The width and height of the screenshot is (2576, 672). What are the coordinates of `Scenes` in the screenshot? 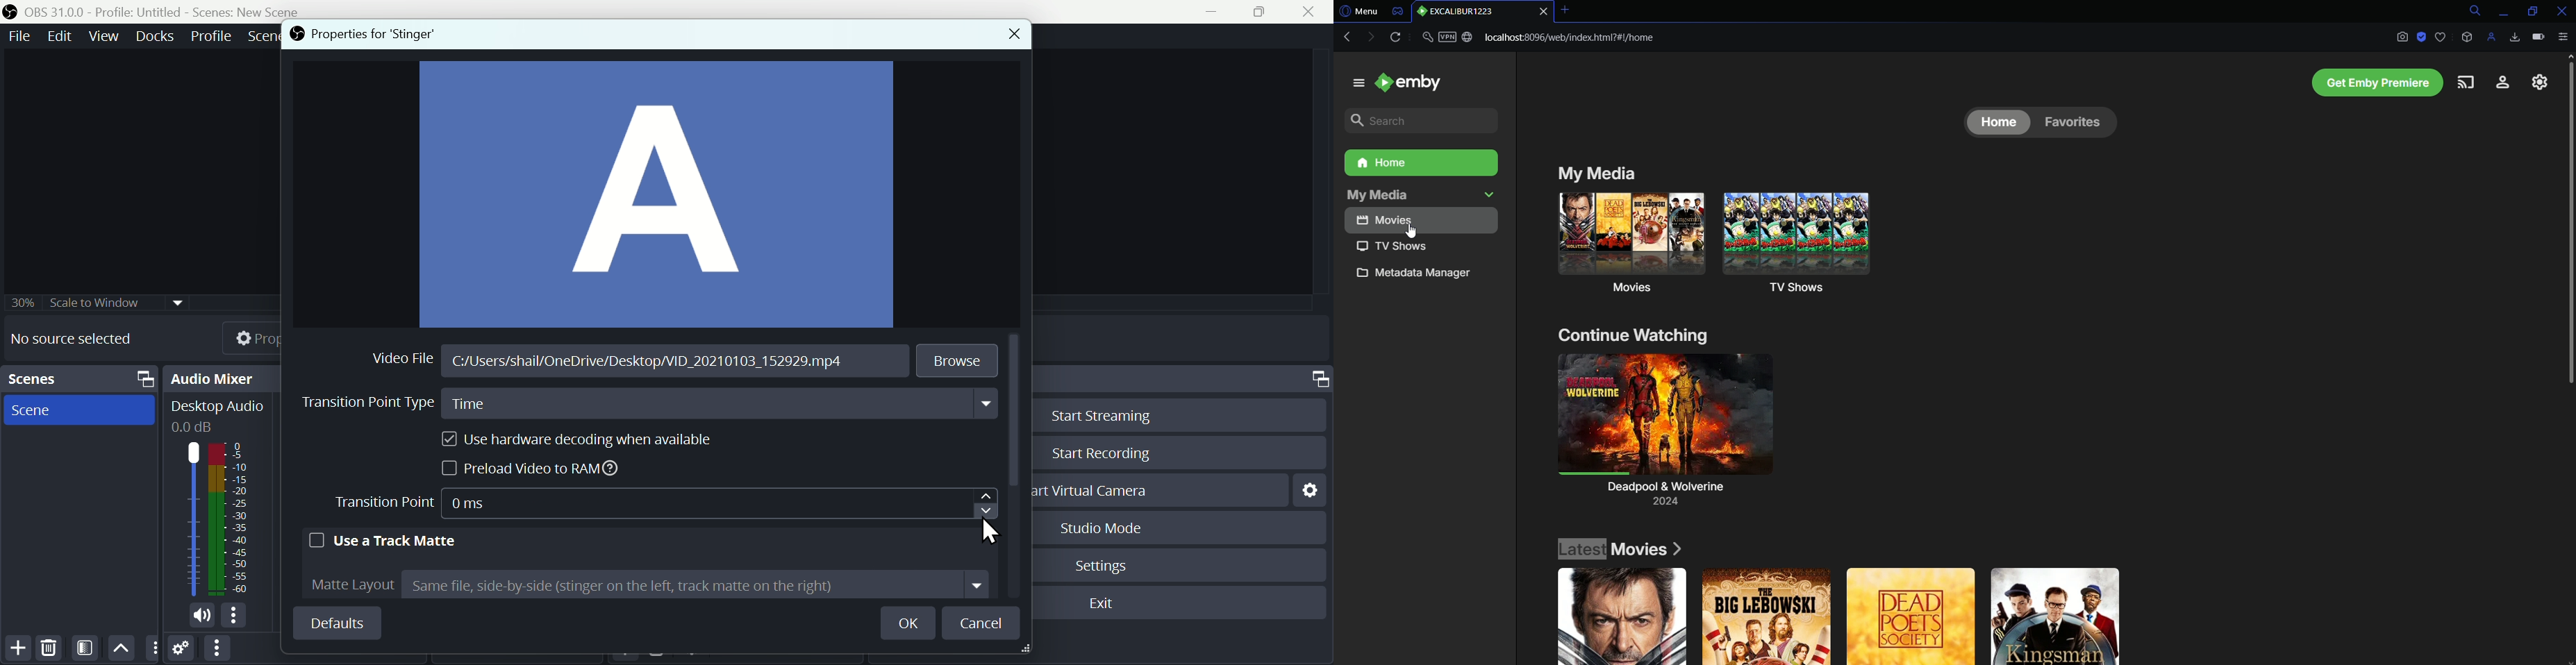 It's located at (83, 379).